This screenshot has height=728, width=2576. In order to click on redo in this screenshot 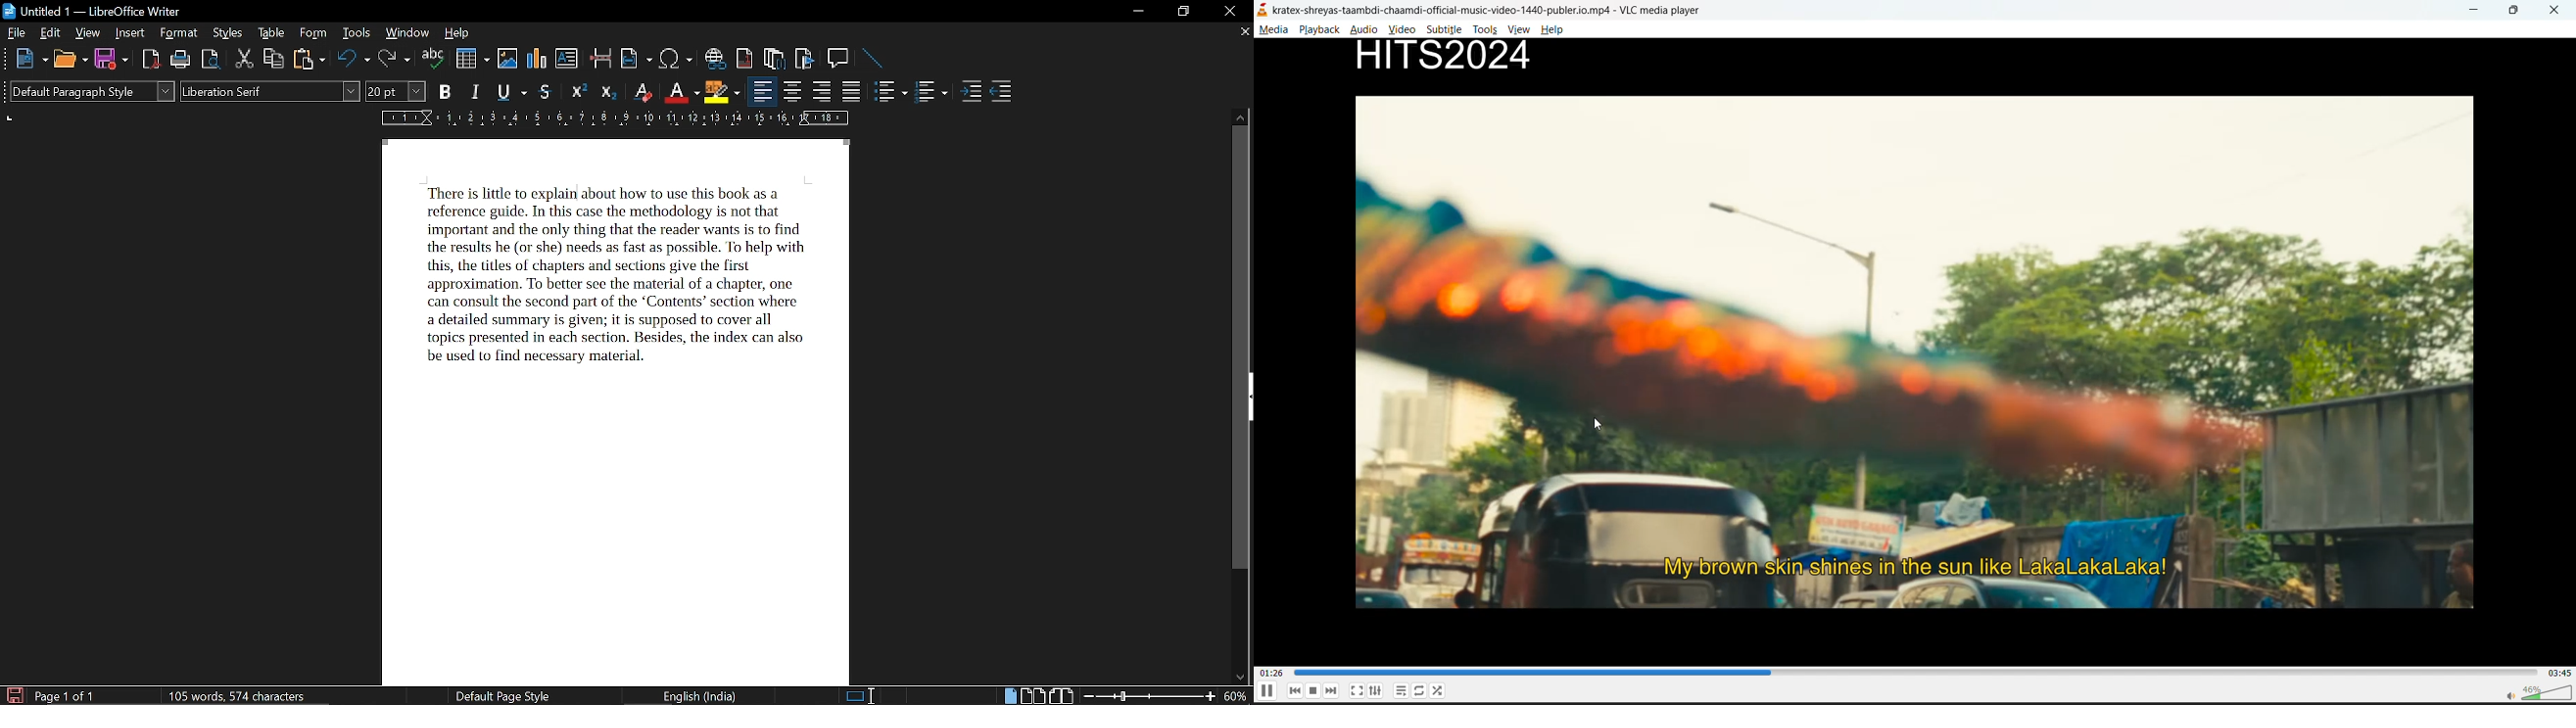, I will do `click(394, 60)`.